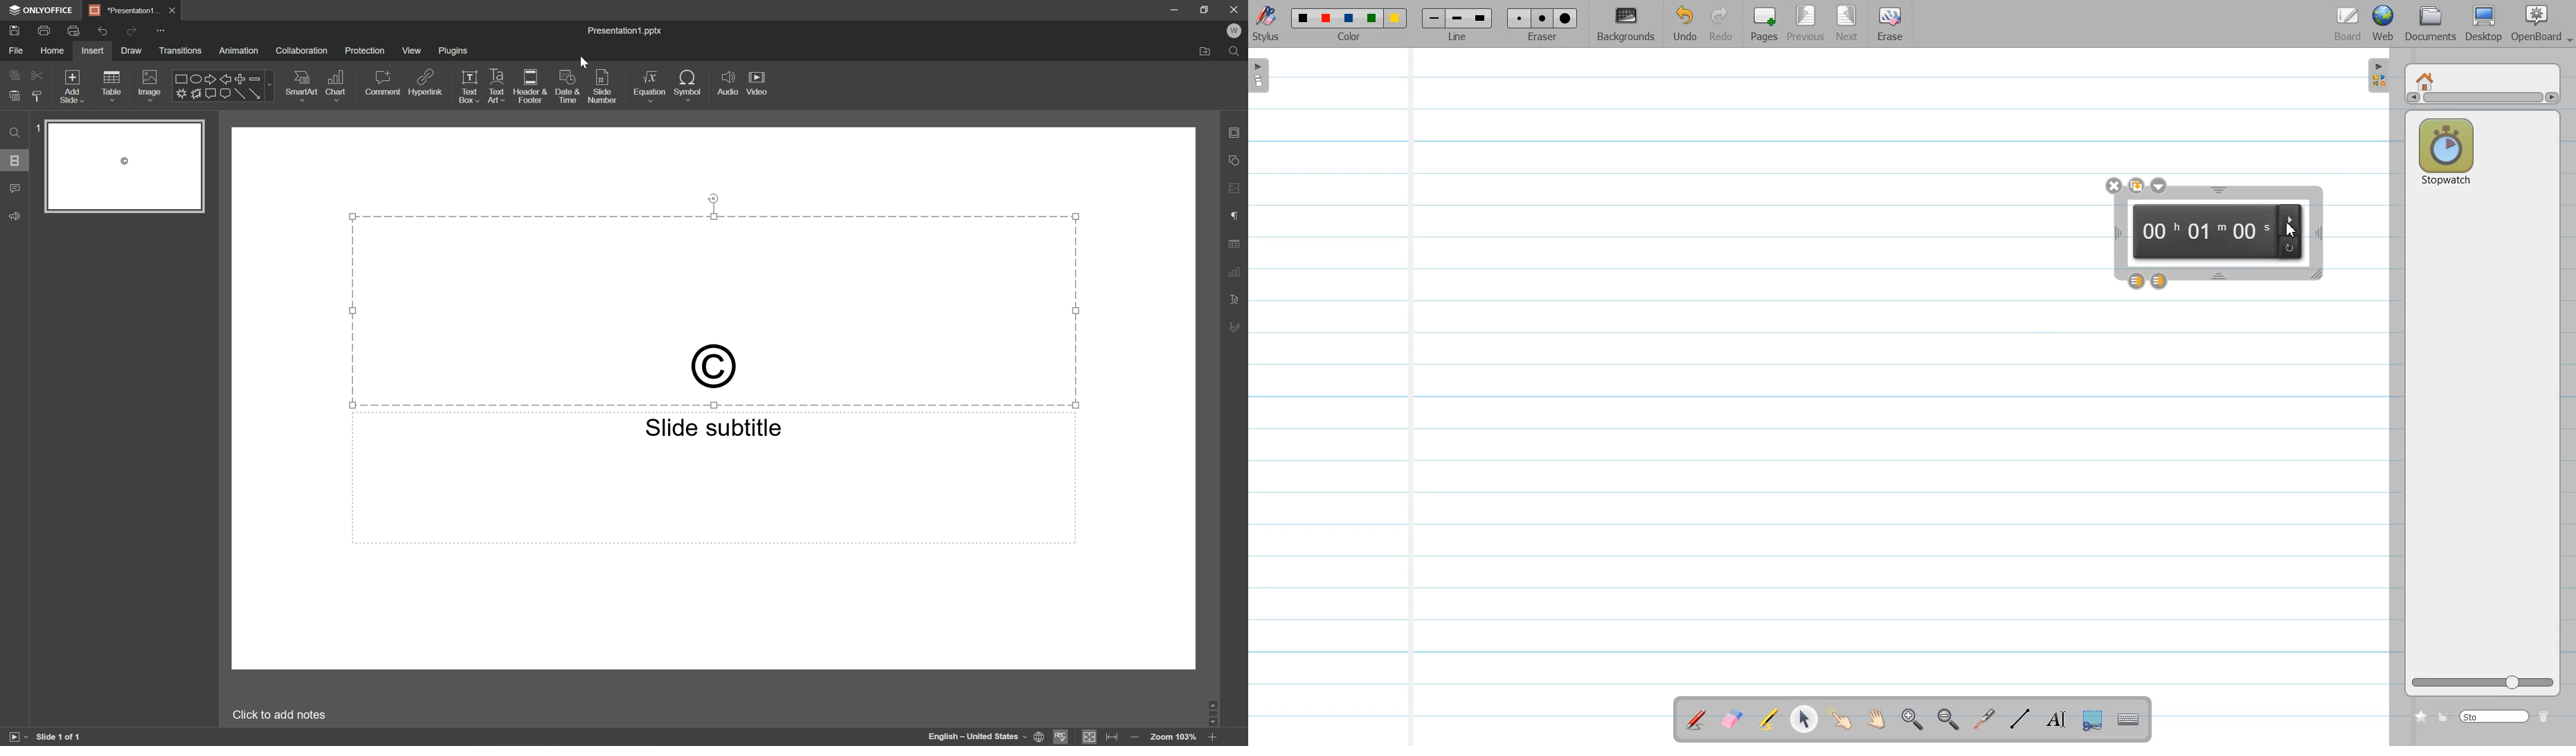  I want to click on Slide, so click(125, 166).